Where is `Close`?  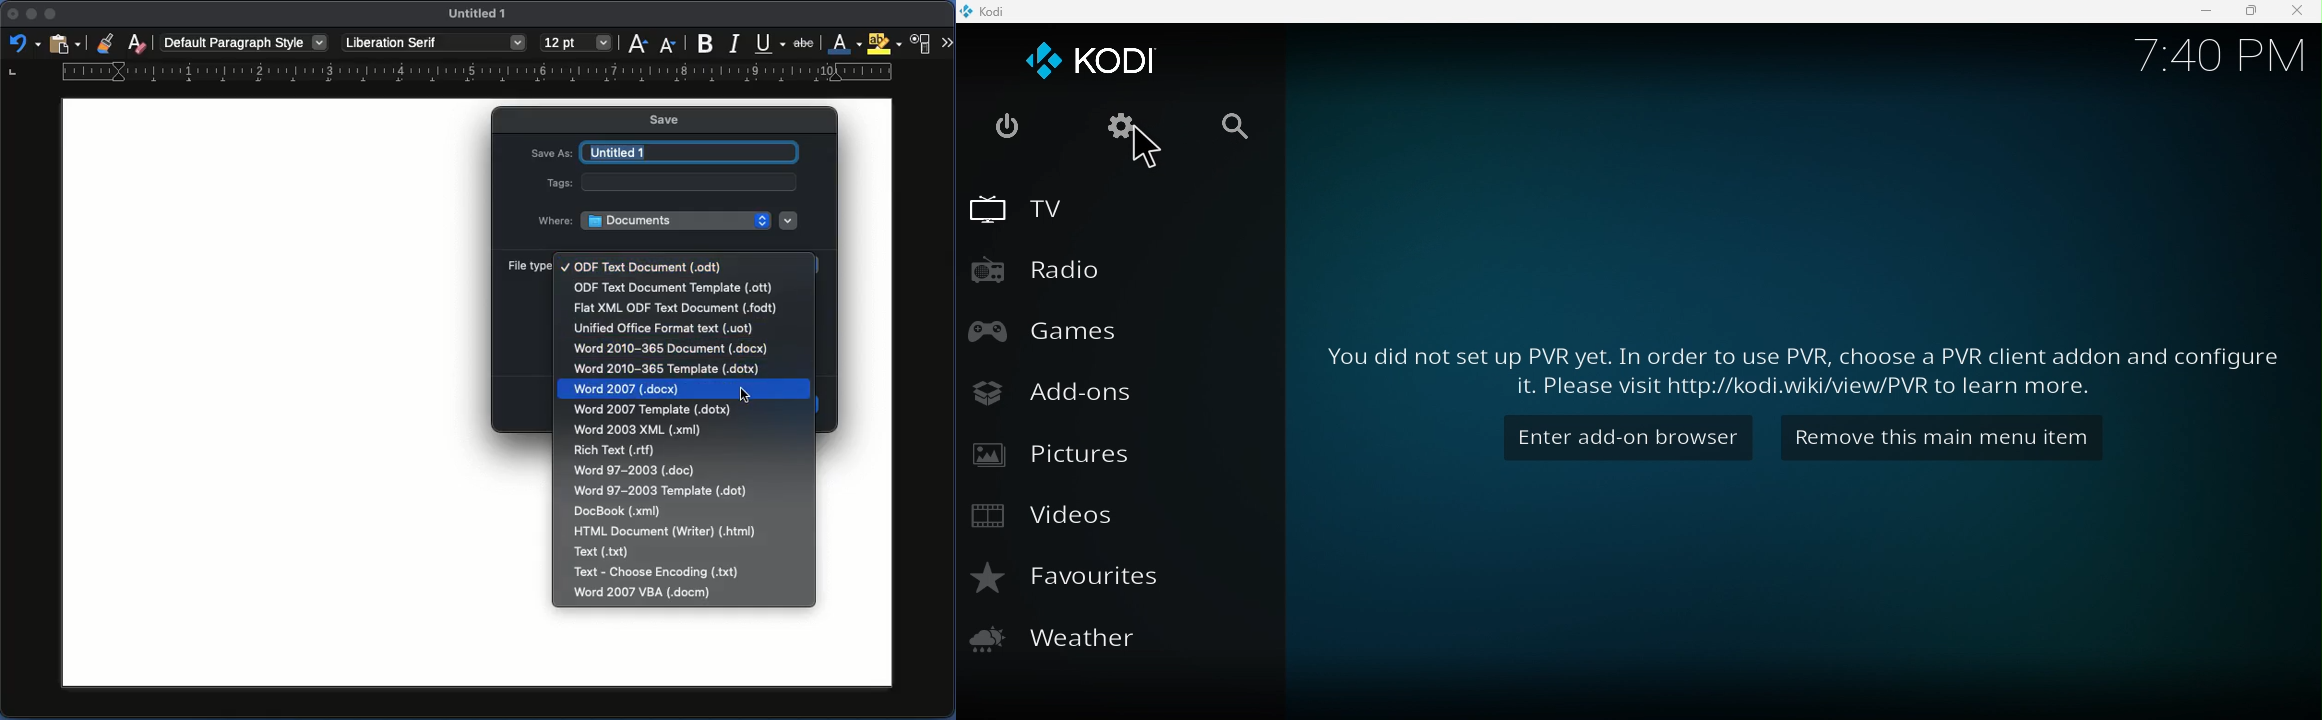
Close is located at coordinates (2296, 12).